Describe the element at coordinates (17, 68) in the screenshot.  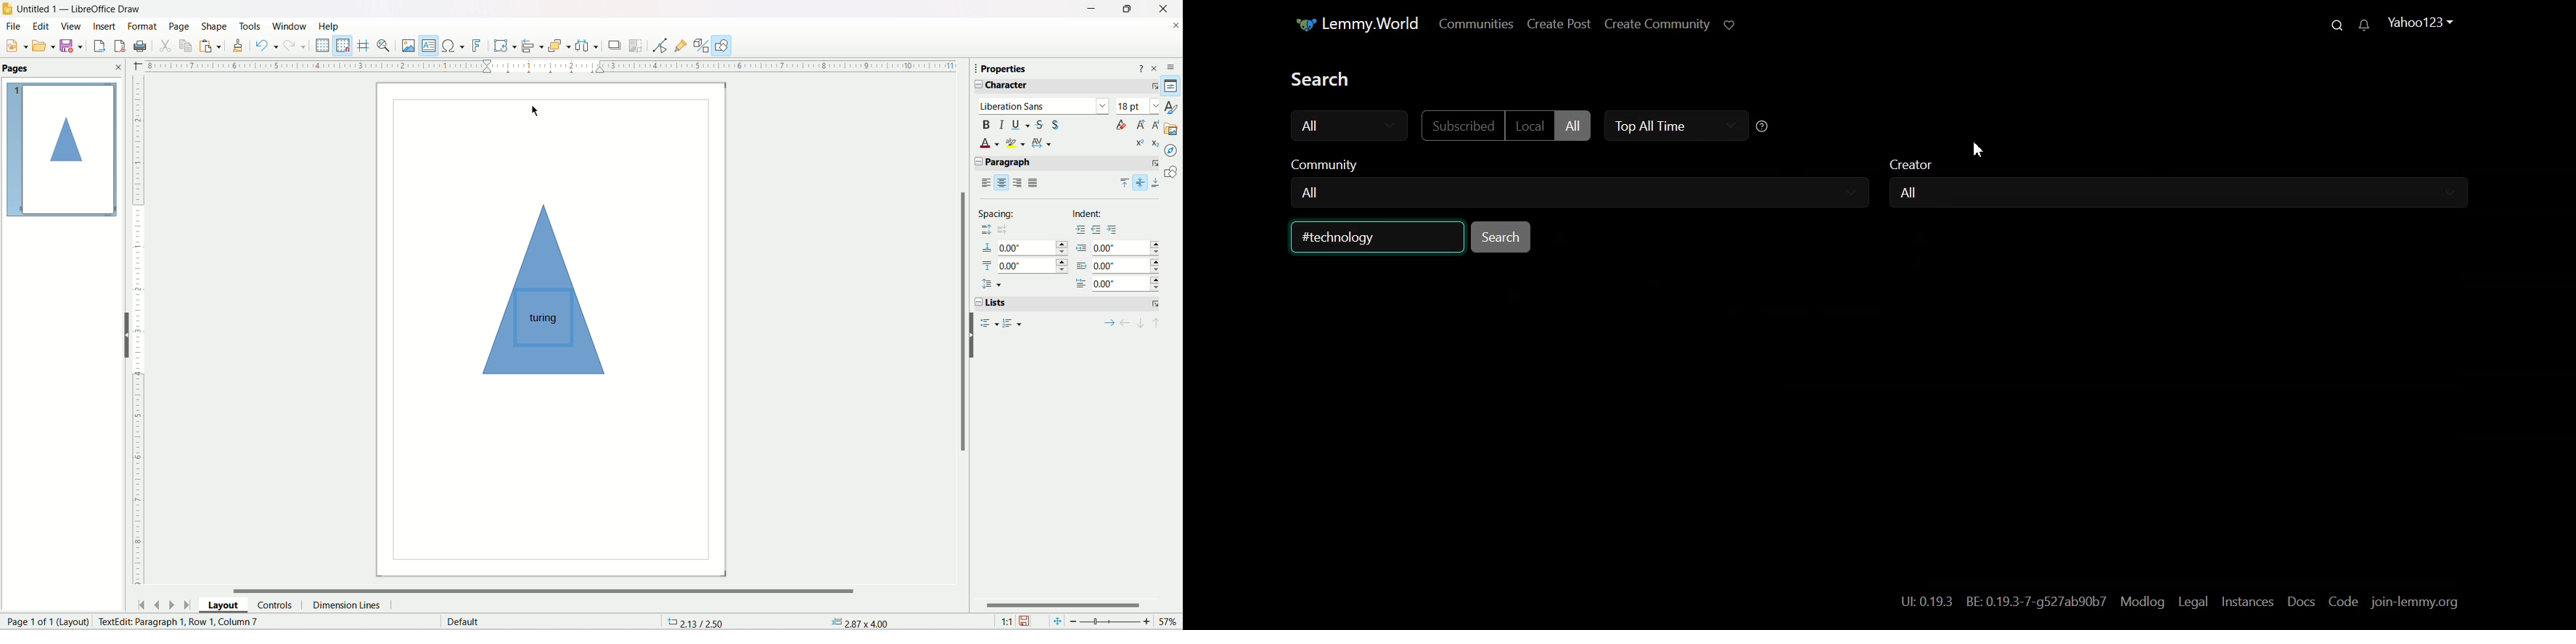
I see `Pages` at that location.